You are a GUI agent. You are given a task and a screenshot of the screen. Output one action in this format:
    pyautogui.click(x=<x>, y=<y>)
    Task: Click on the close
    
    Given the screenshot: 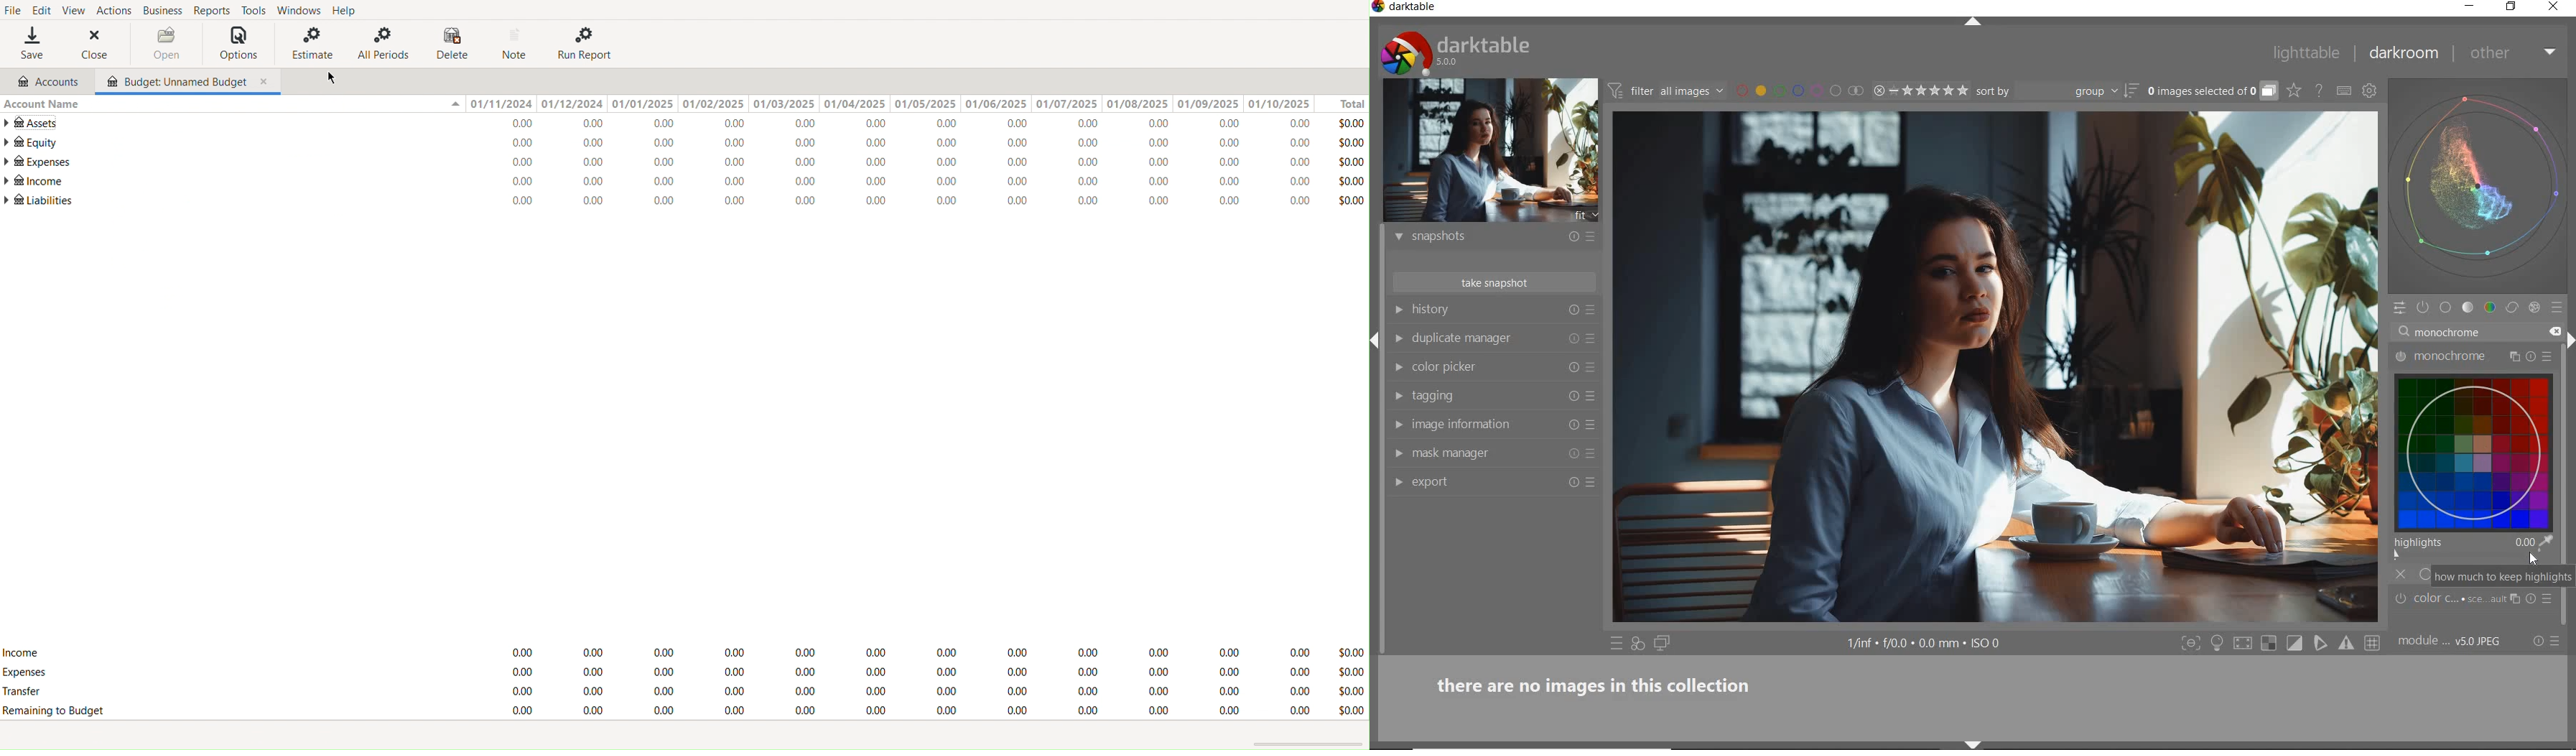 What is the action you would take?
    pyautogui.click(x=2546, y=332)
    